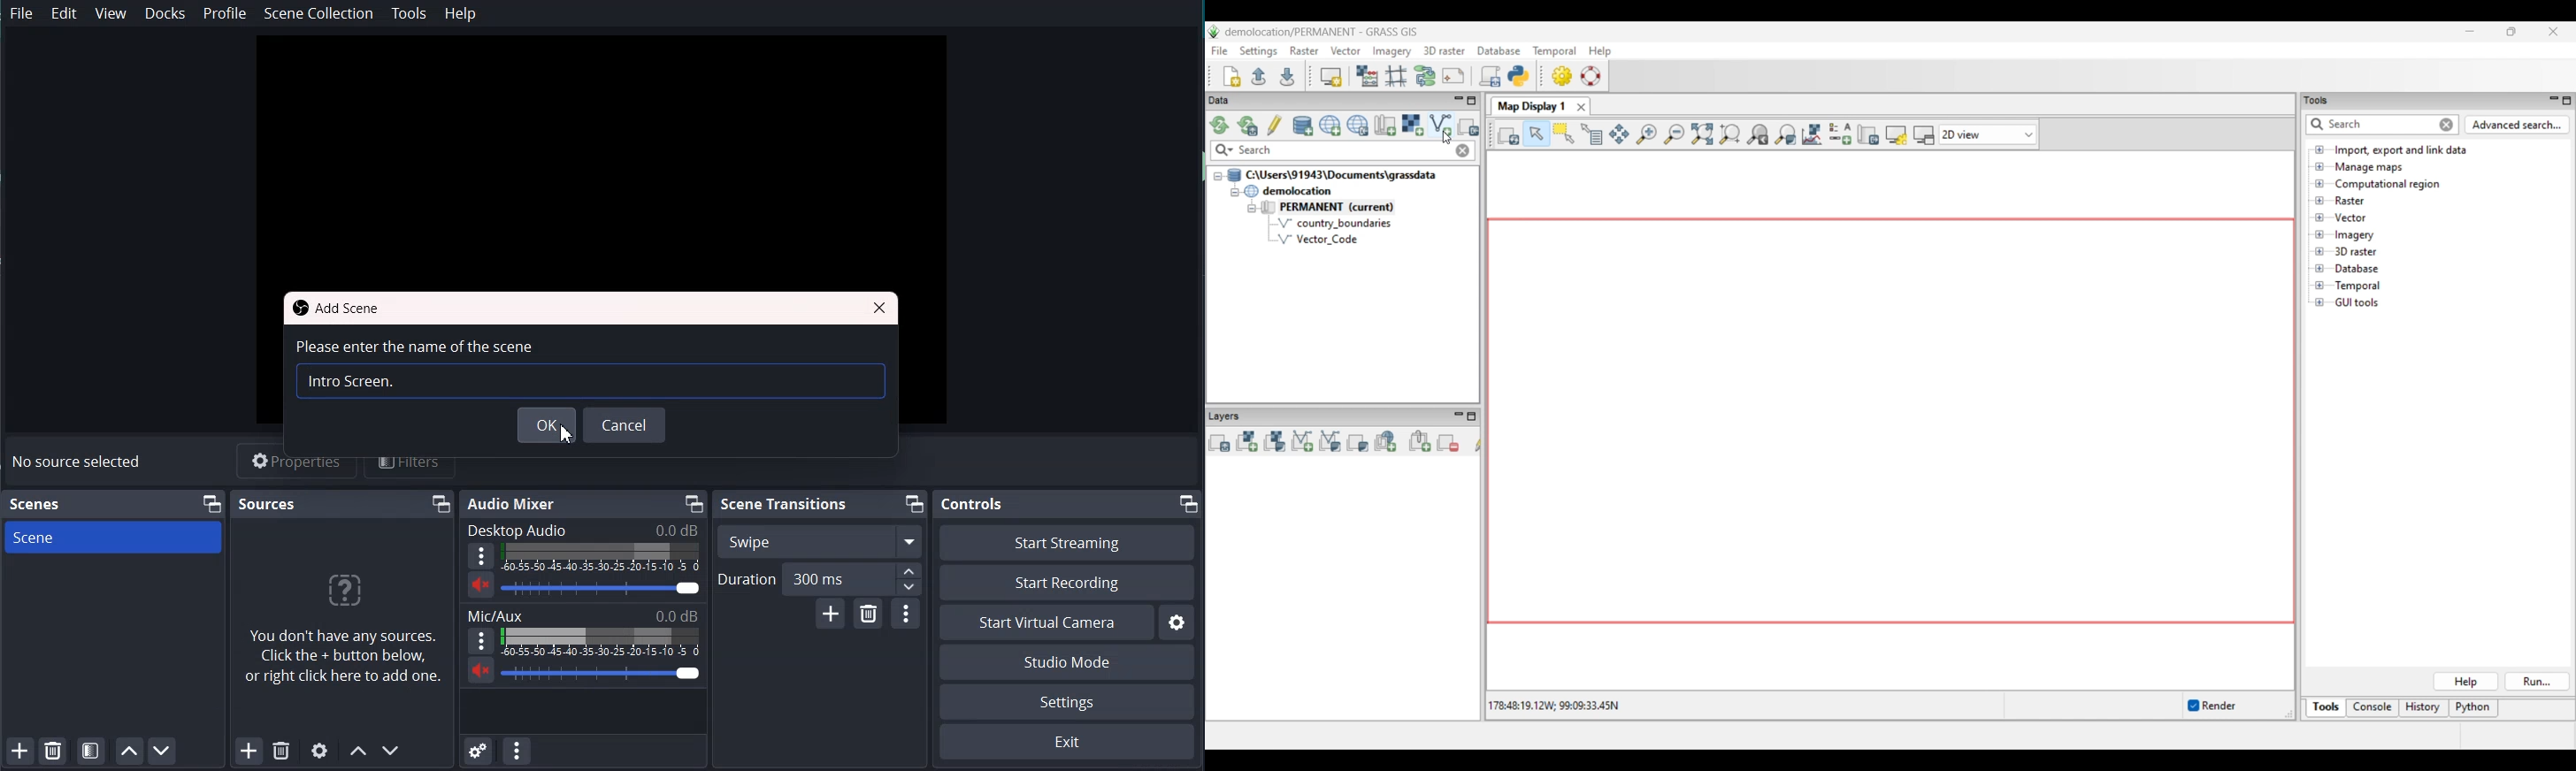 The image size is (2576, 784). Describe the element at coordinates (65, 13) in the screenshot. I see `Edit` at that location.